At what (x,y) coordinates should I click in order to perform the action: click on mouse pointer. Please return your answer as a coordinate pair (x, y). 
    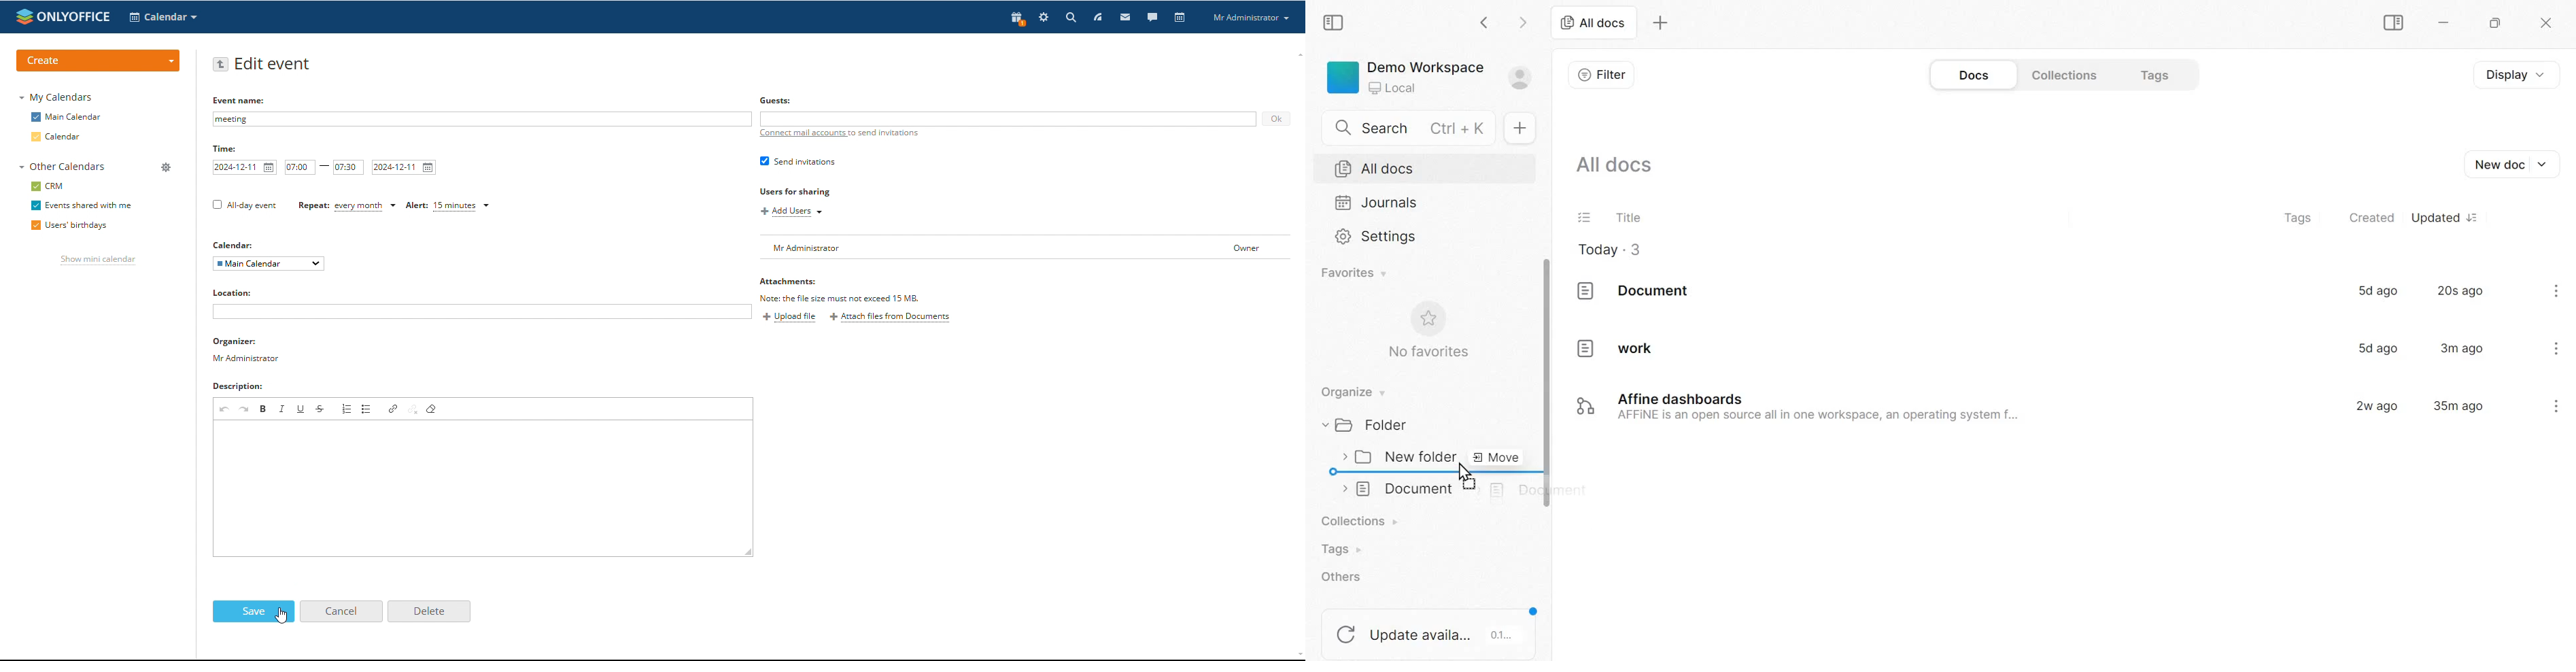
    Looking at the image, I should click on (361, 234).